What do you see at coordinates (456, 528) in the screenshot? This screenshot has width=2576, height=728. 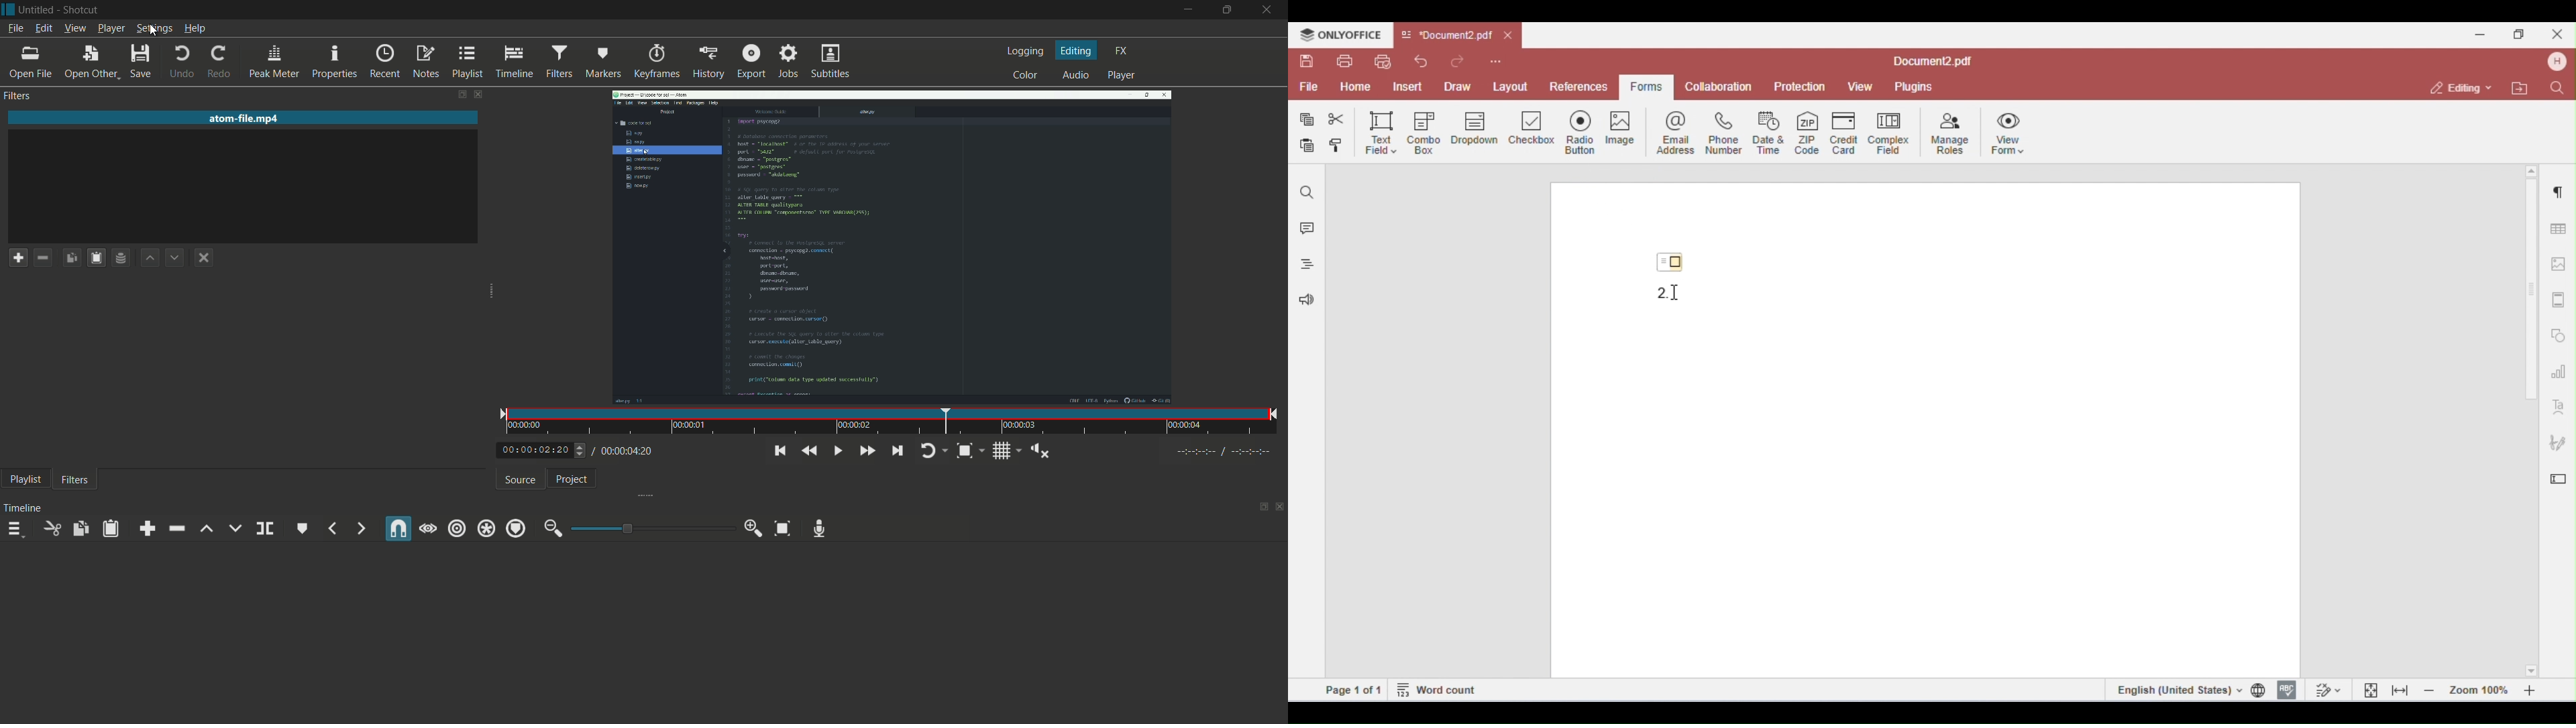 I see `ripple` at bounding box center [456, 528].